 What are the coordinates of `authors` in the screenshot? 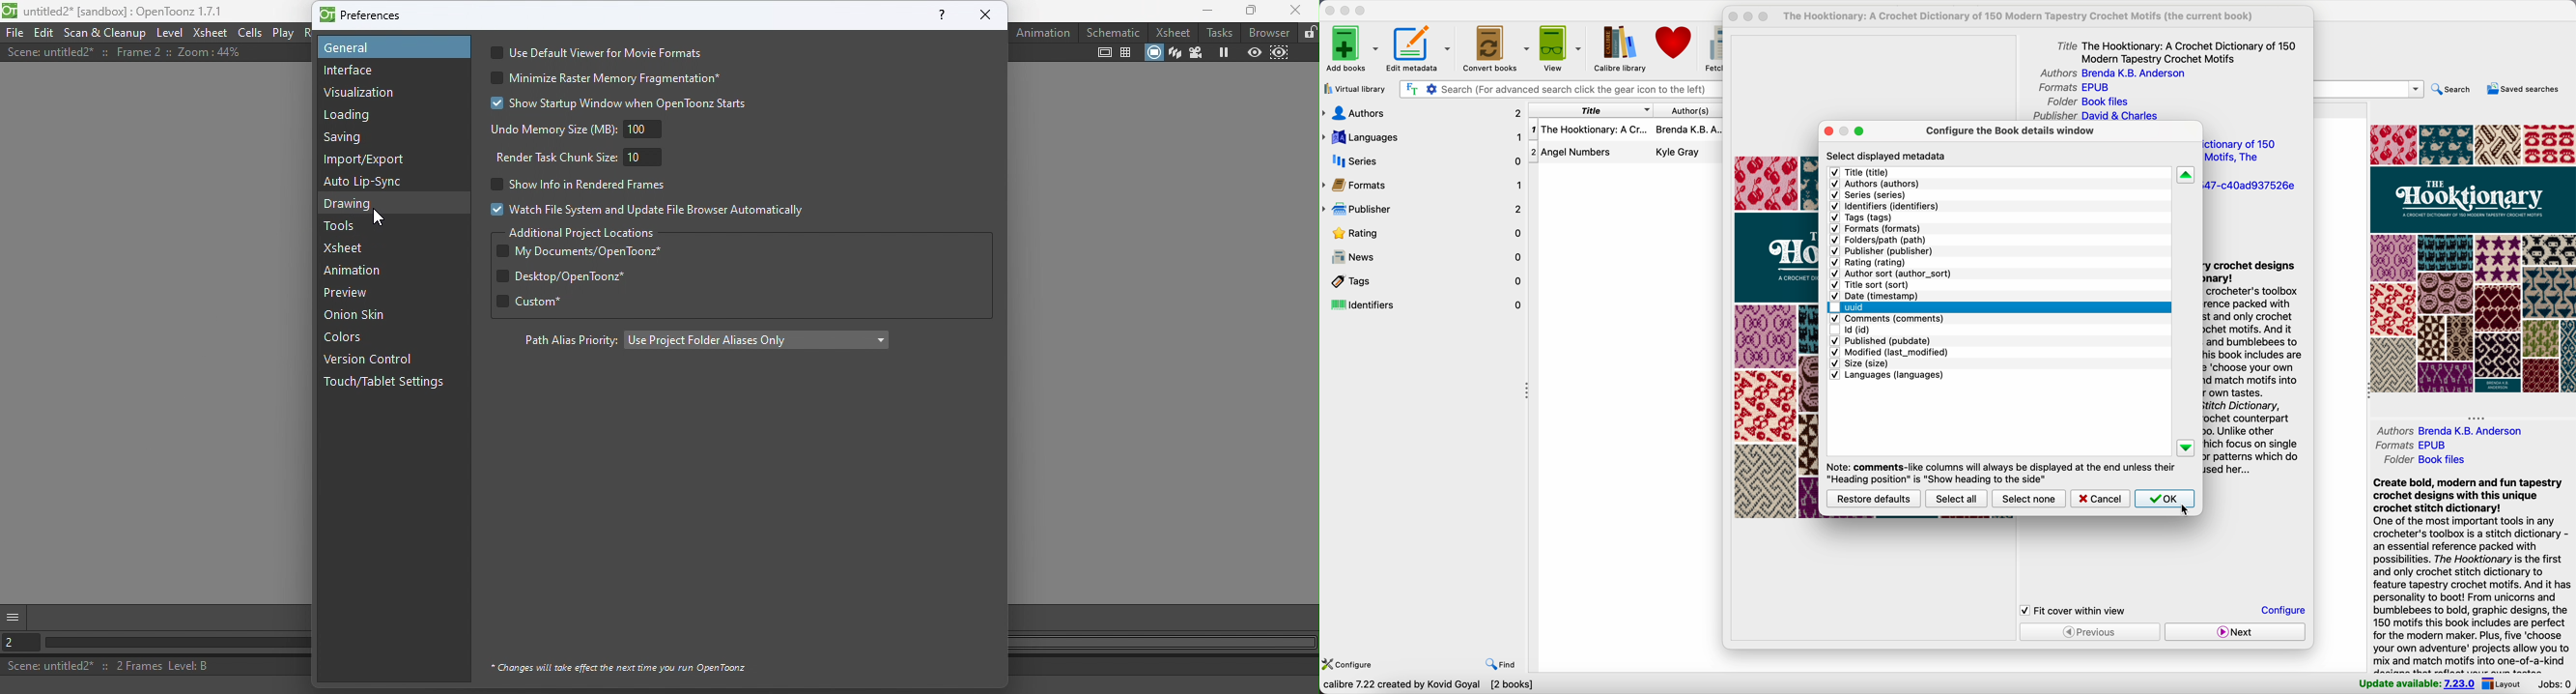 It's located at (1423, 113).